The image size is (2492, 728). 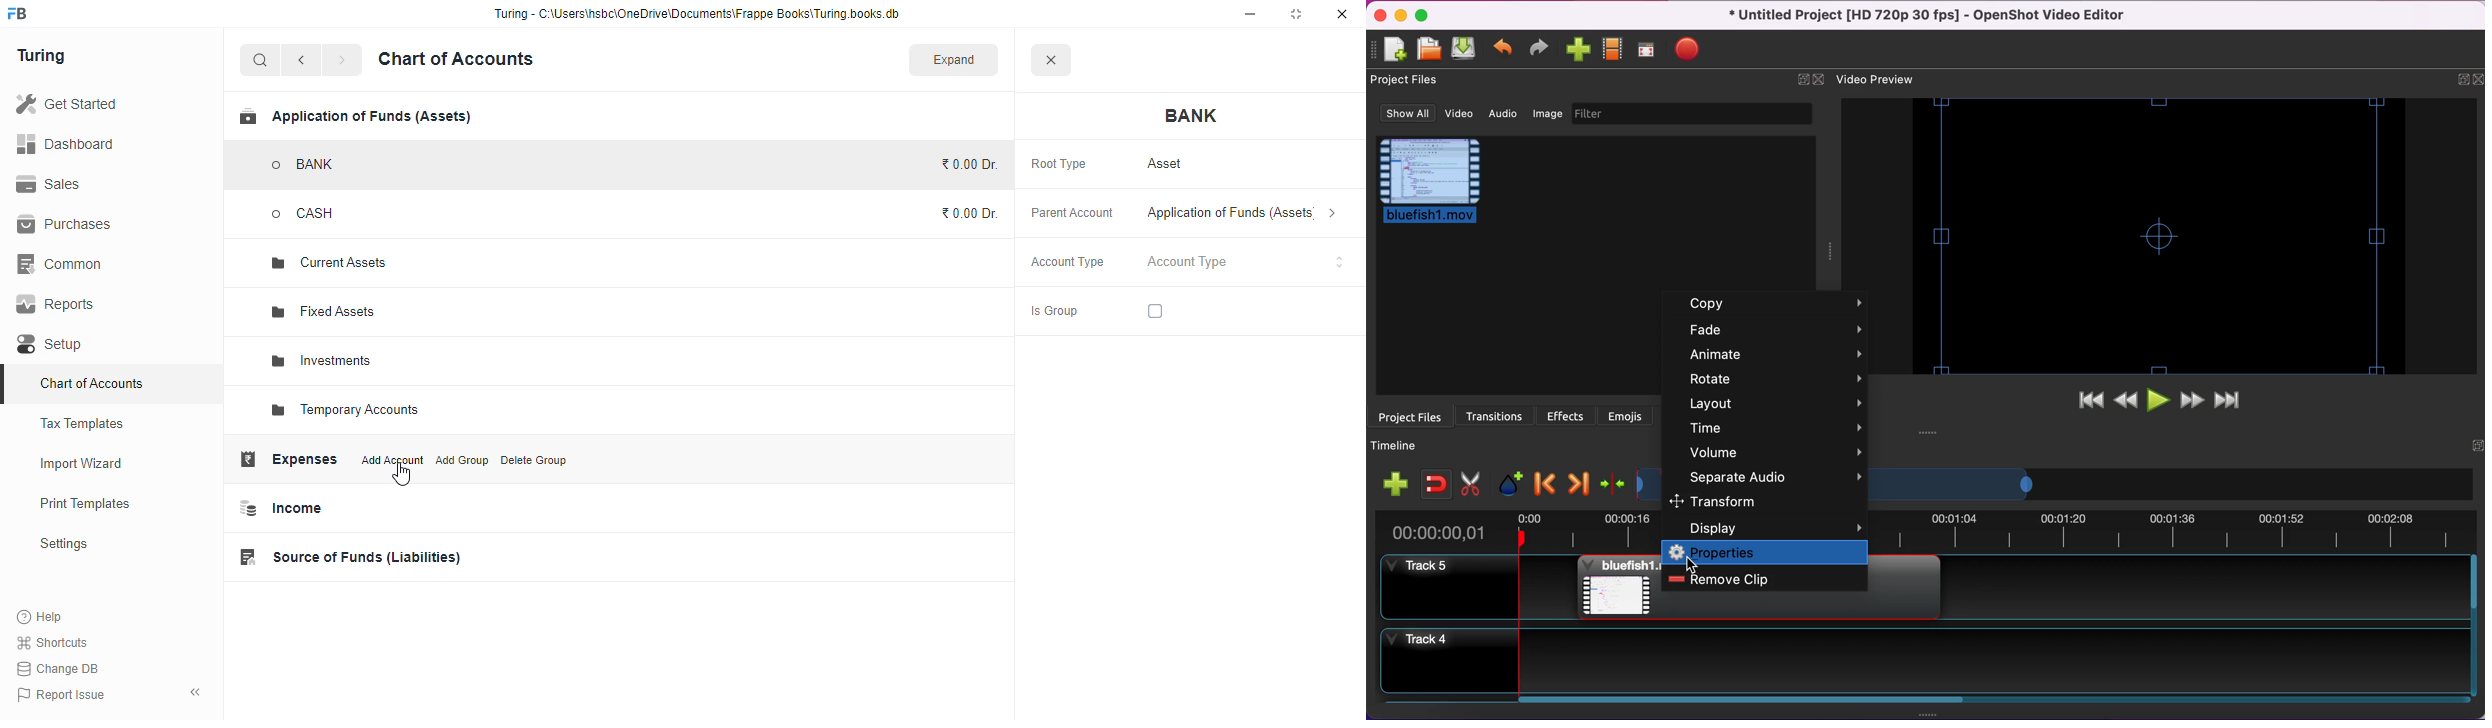 What do you see at coordinates (696, 13) in the screenshot?
I see `“Turing - C:\Users\hsbc\OneDrive\Documents\Frappe Books\Turing books.db` at bounding box center [696, 13].